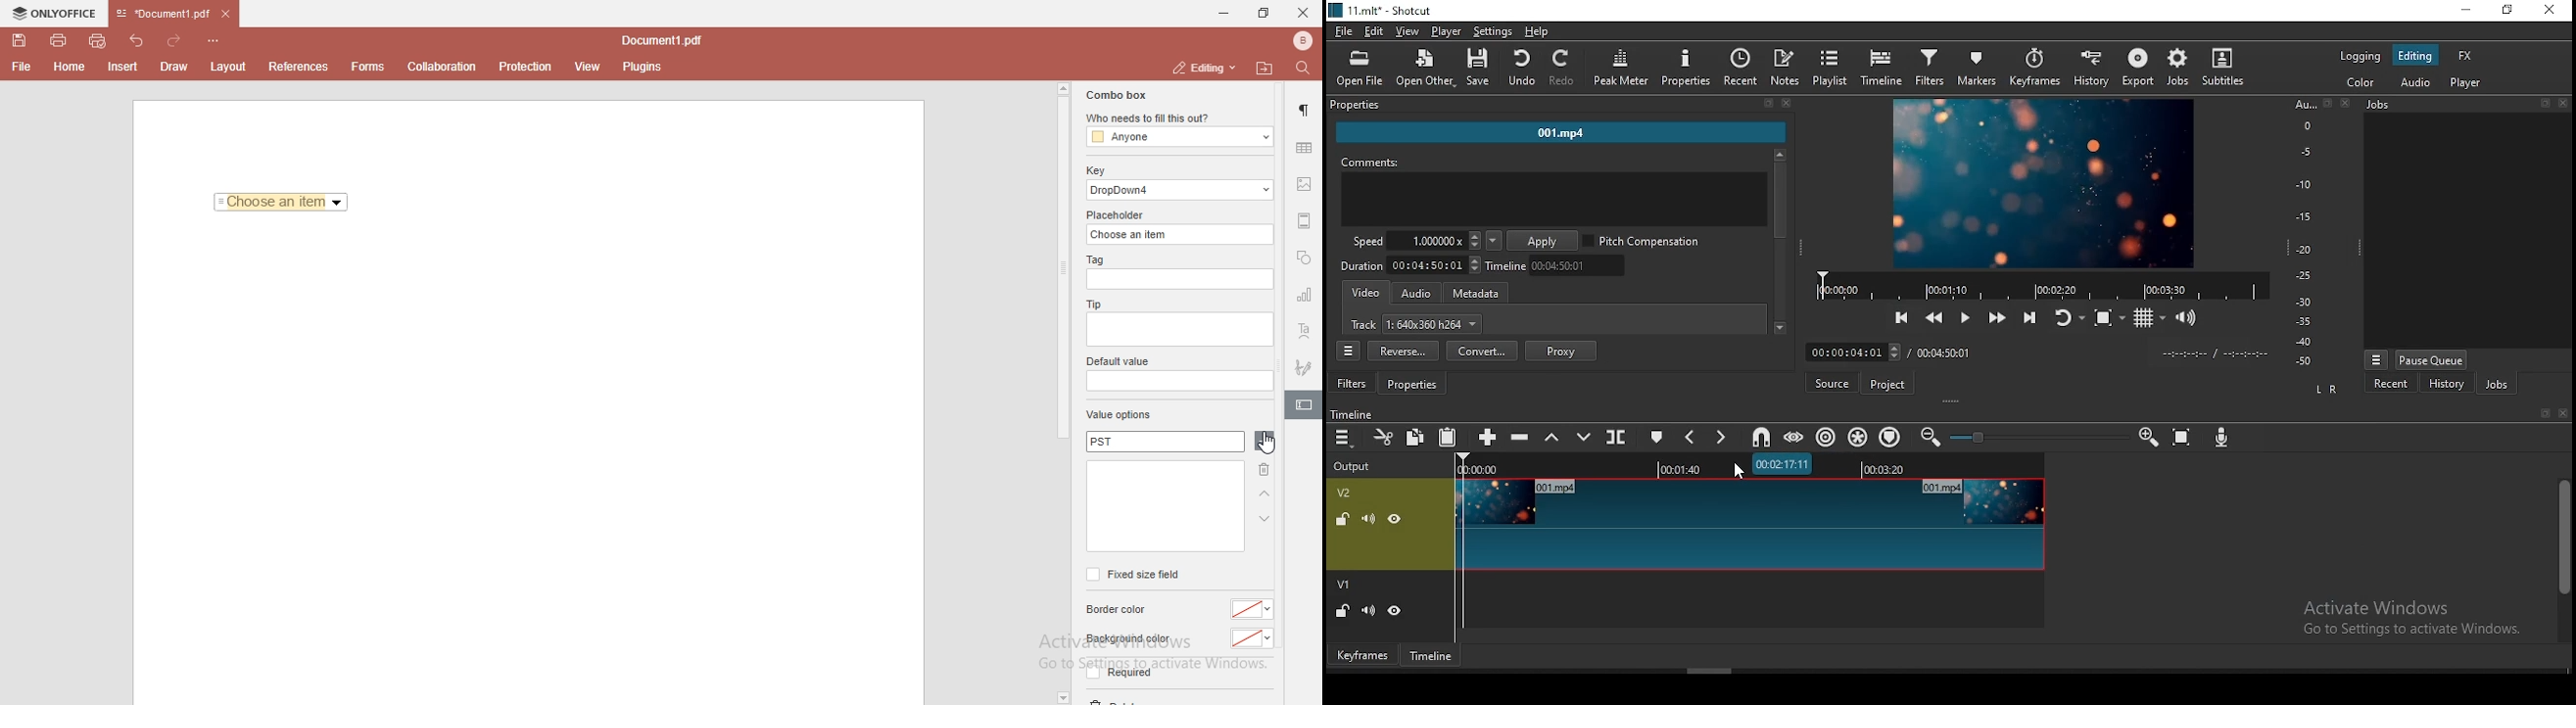 The image size is (2576, 728). Describe the element at coordinates (178, 37) in the screenshot. I see `redo` at that location.